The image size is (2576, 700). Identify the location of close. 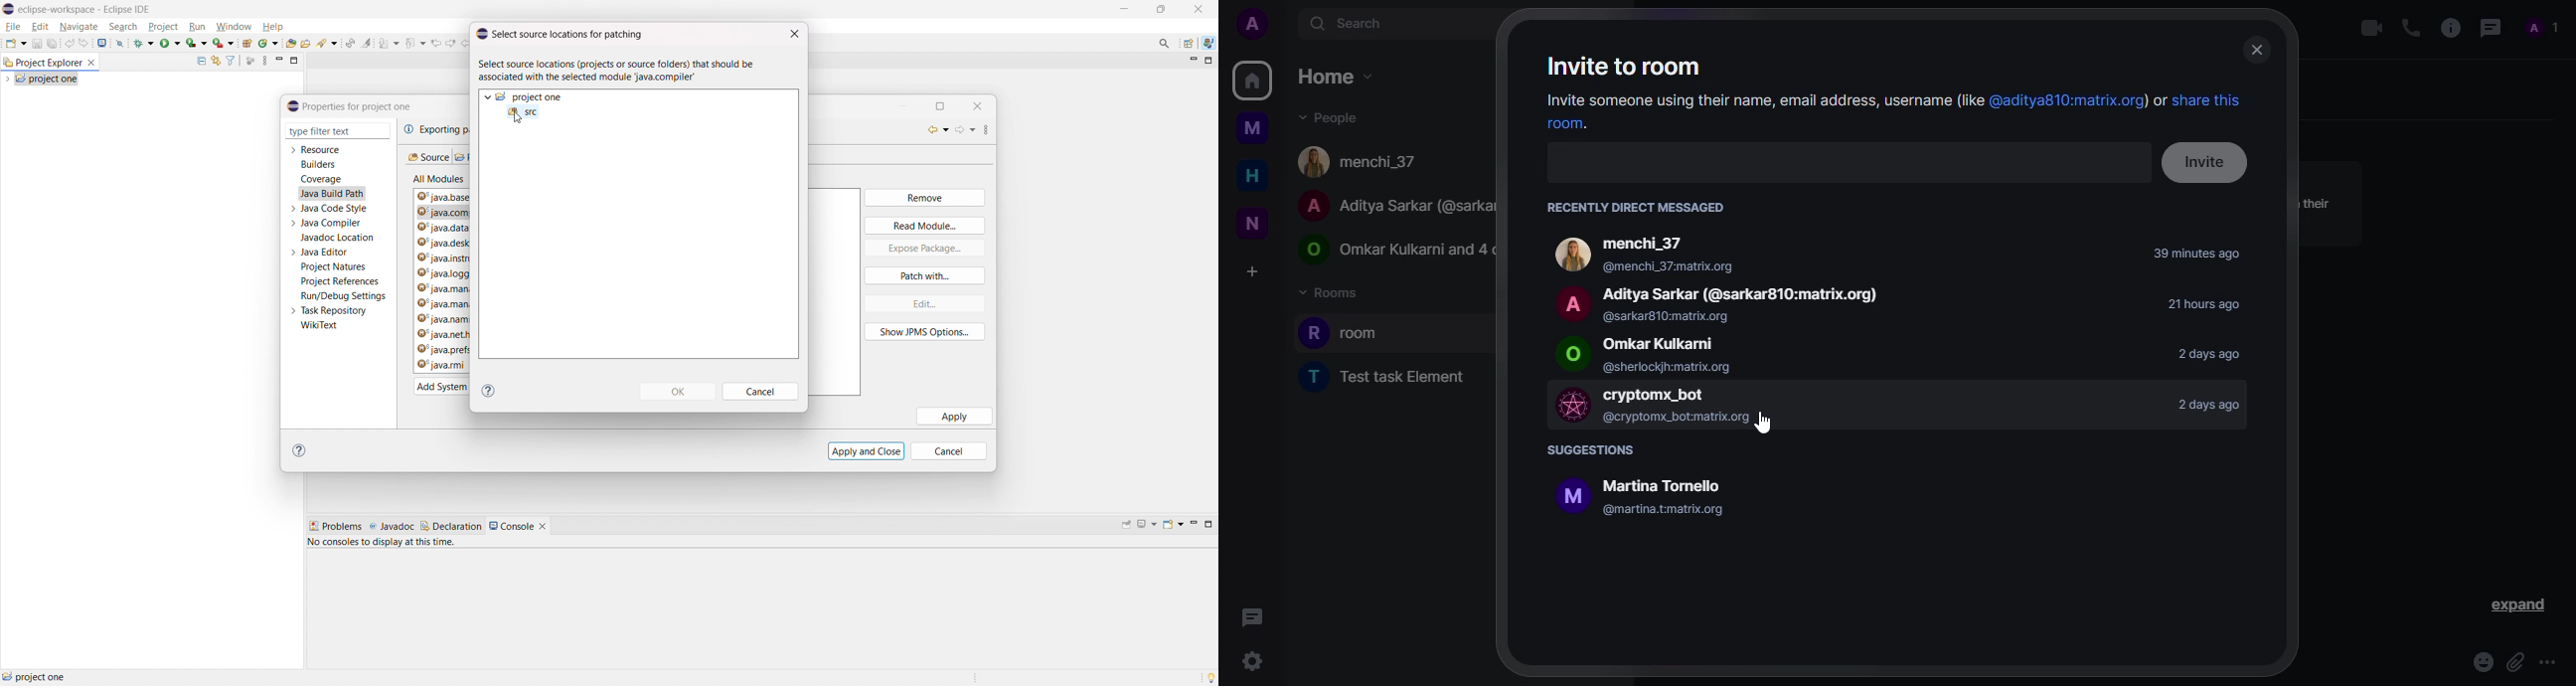
(979, 105).